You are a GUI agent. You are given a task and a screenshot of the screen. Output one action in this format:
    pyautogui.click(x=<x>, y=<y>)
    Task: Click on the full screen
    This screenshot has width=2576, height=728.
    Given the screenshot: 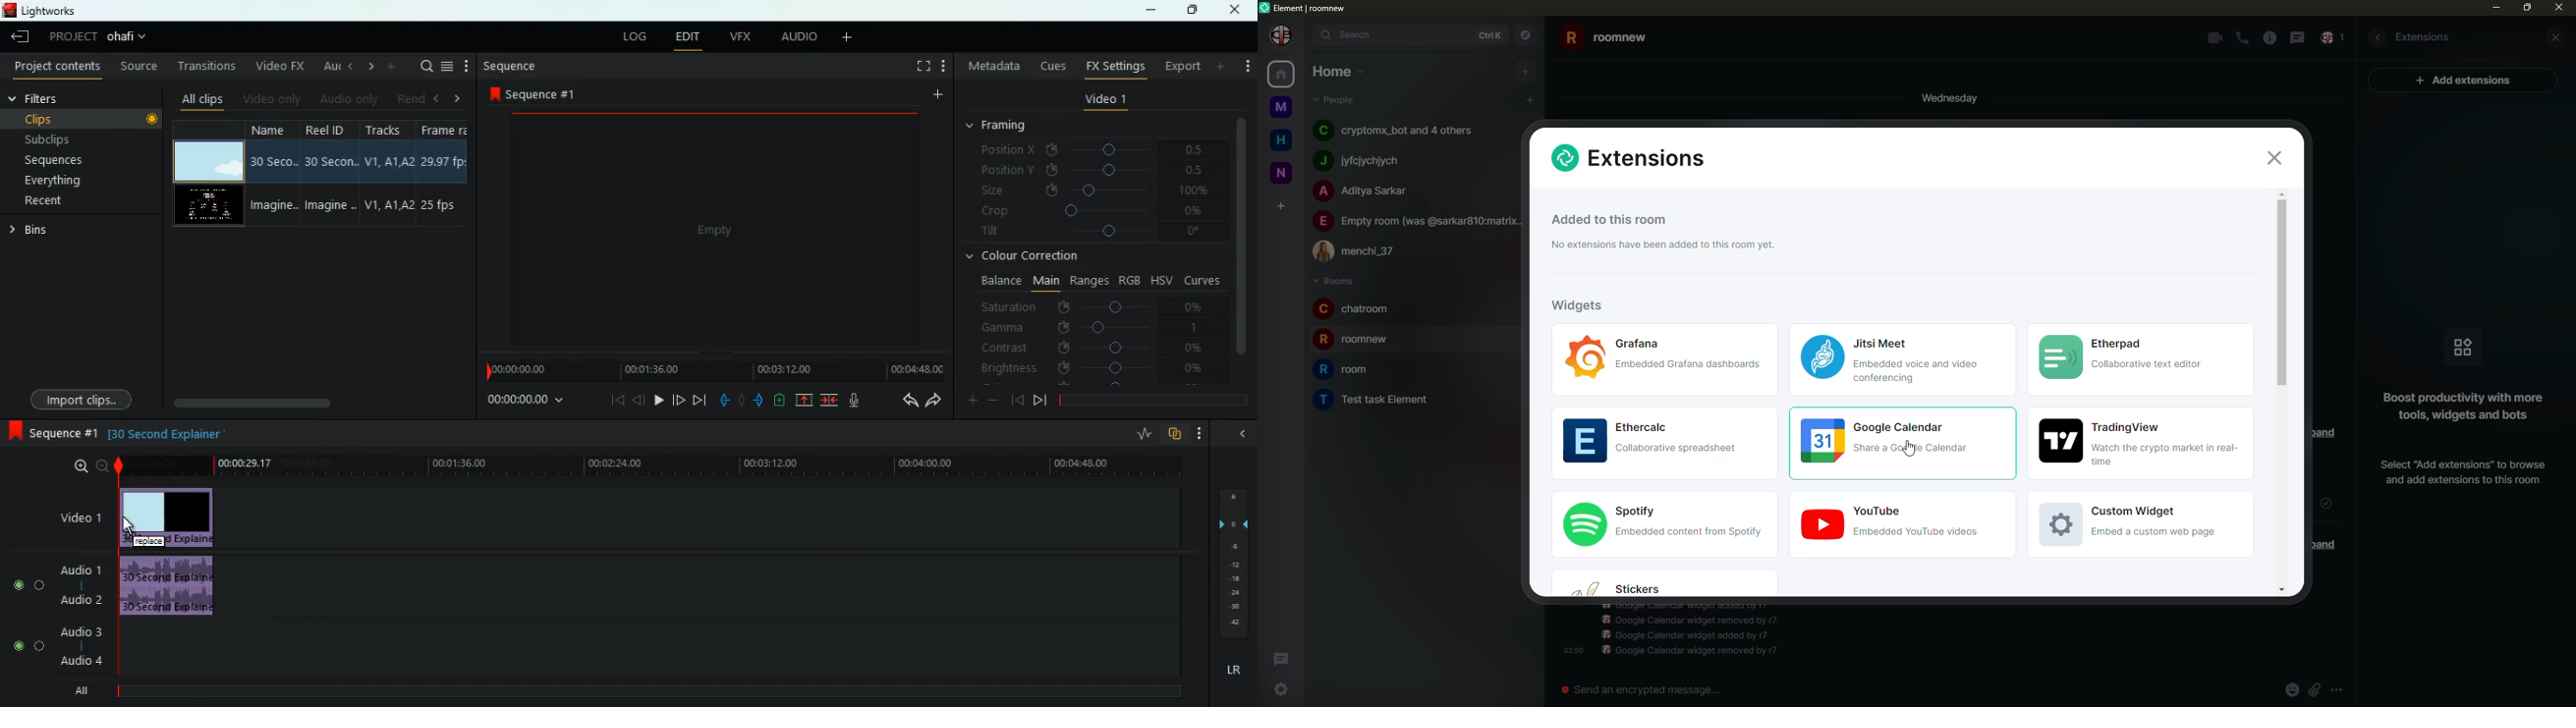 What is the action you would take?
    pyautogui.click(x=920, y=65)
    